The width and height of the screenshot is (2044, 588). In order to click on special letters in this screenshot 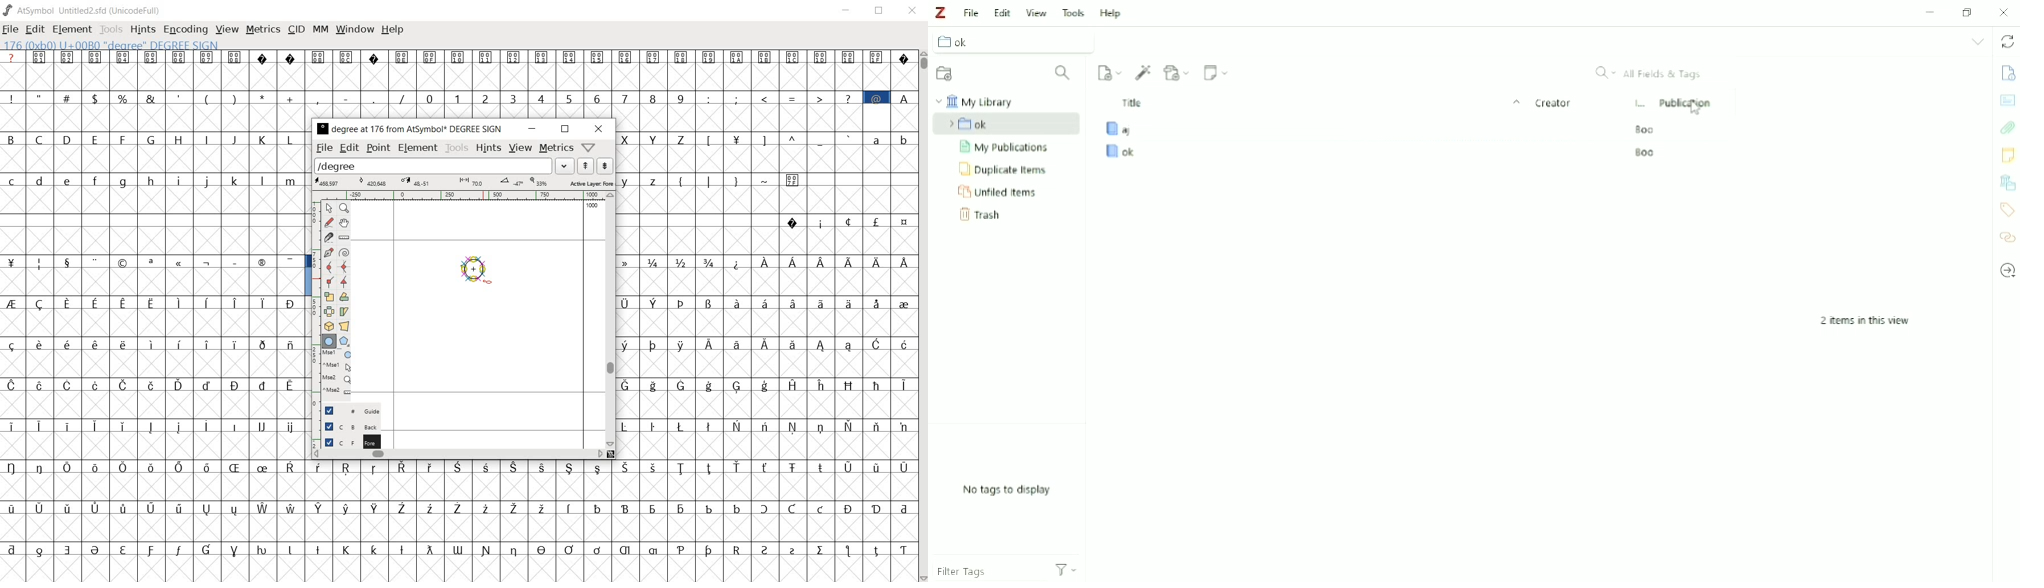, I will do `click(153, 507)`.